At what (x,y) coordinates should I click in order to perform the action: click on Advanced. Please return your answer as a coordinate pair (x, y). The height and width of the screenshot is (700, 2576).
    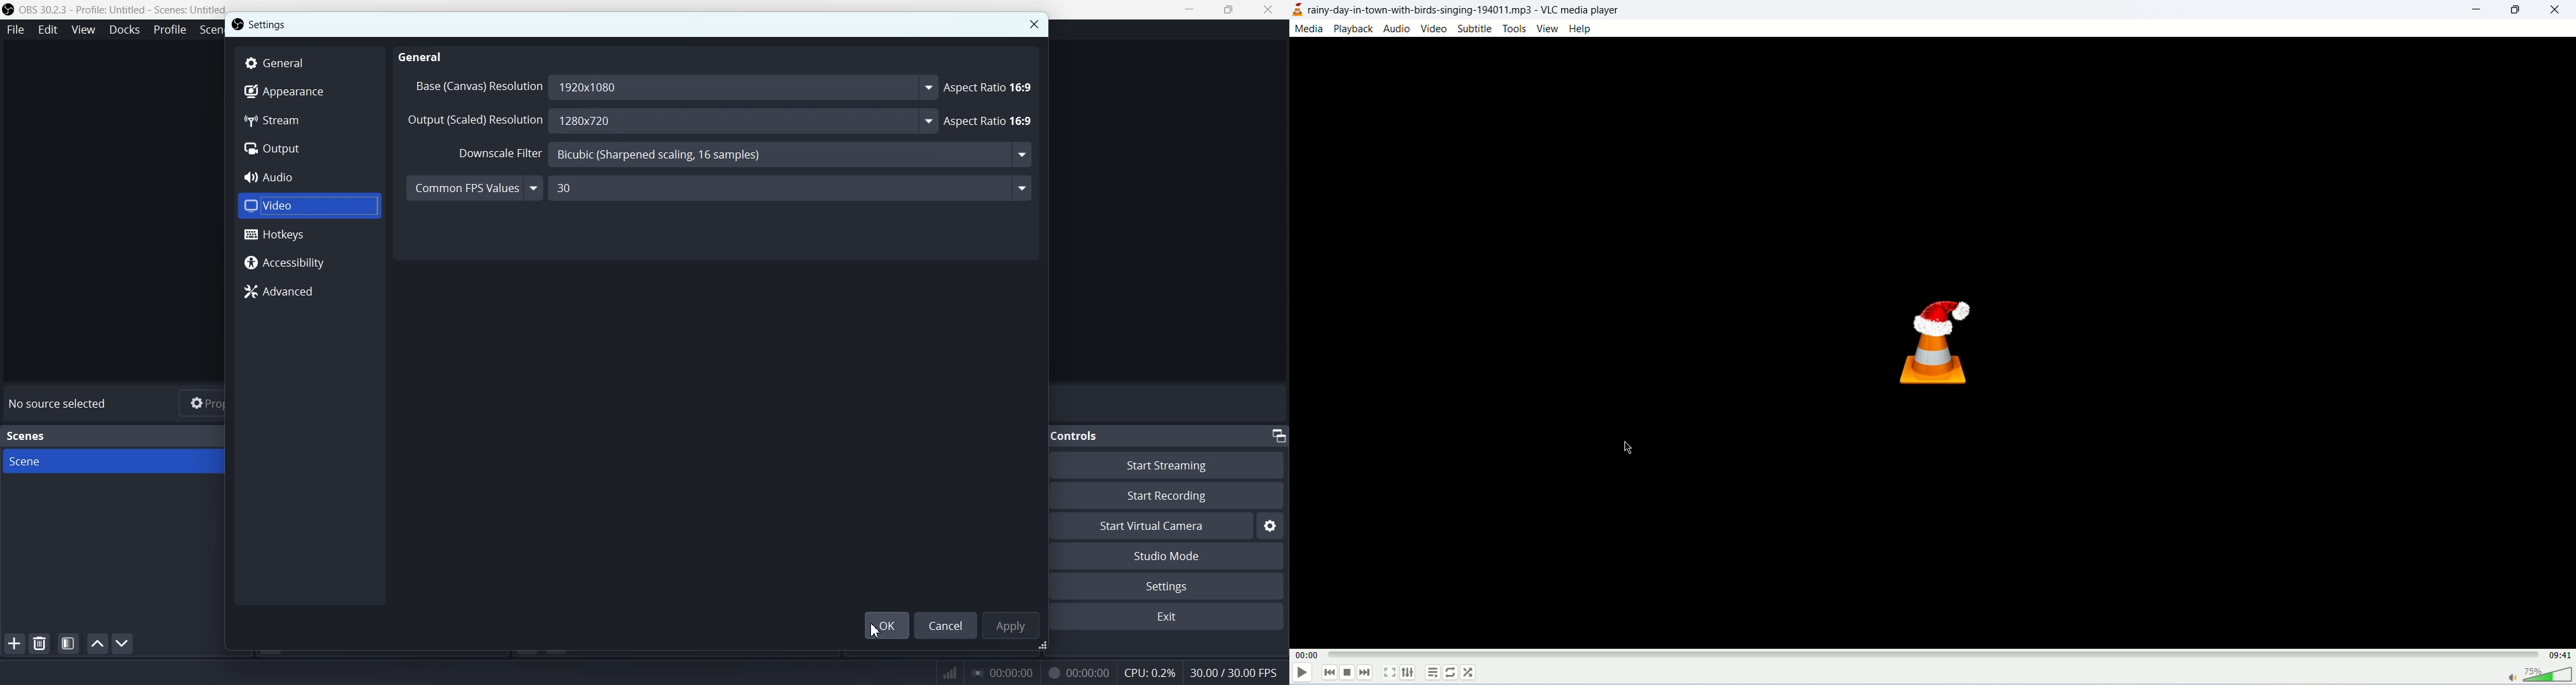
    Looking at the image, I should click on (310, 291).